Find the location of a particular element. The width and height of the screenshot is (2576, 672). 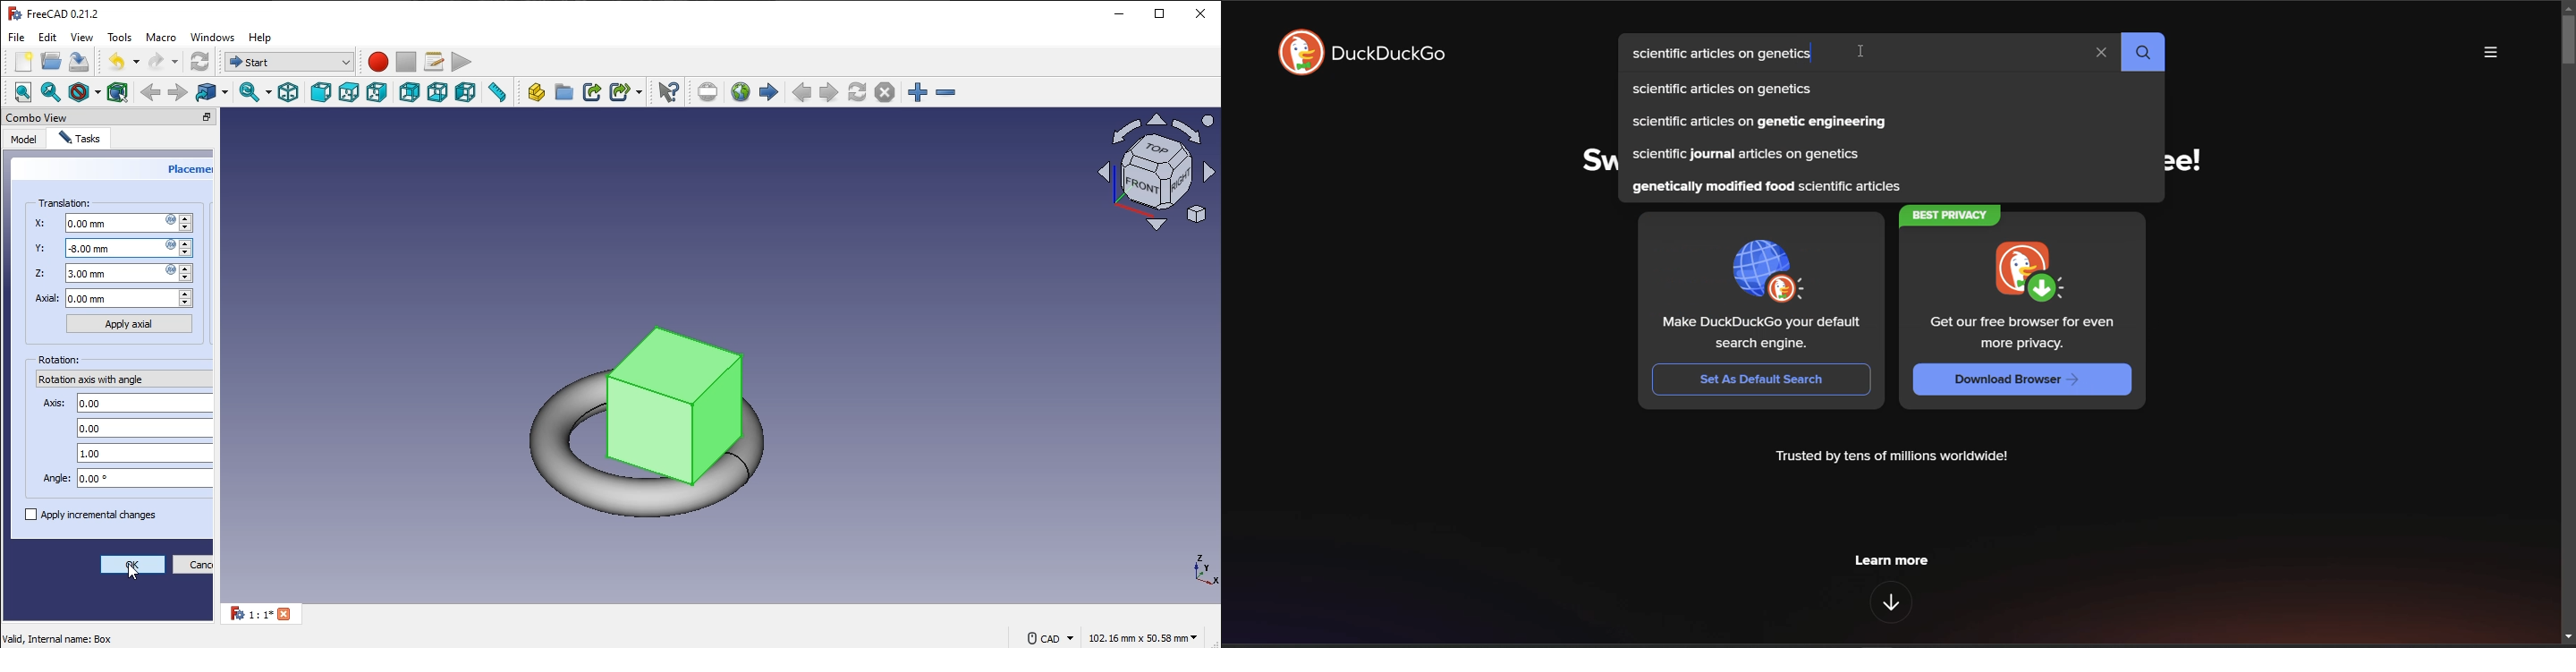

next page is located at coordinates (829, 92).